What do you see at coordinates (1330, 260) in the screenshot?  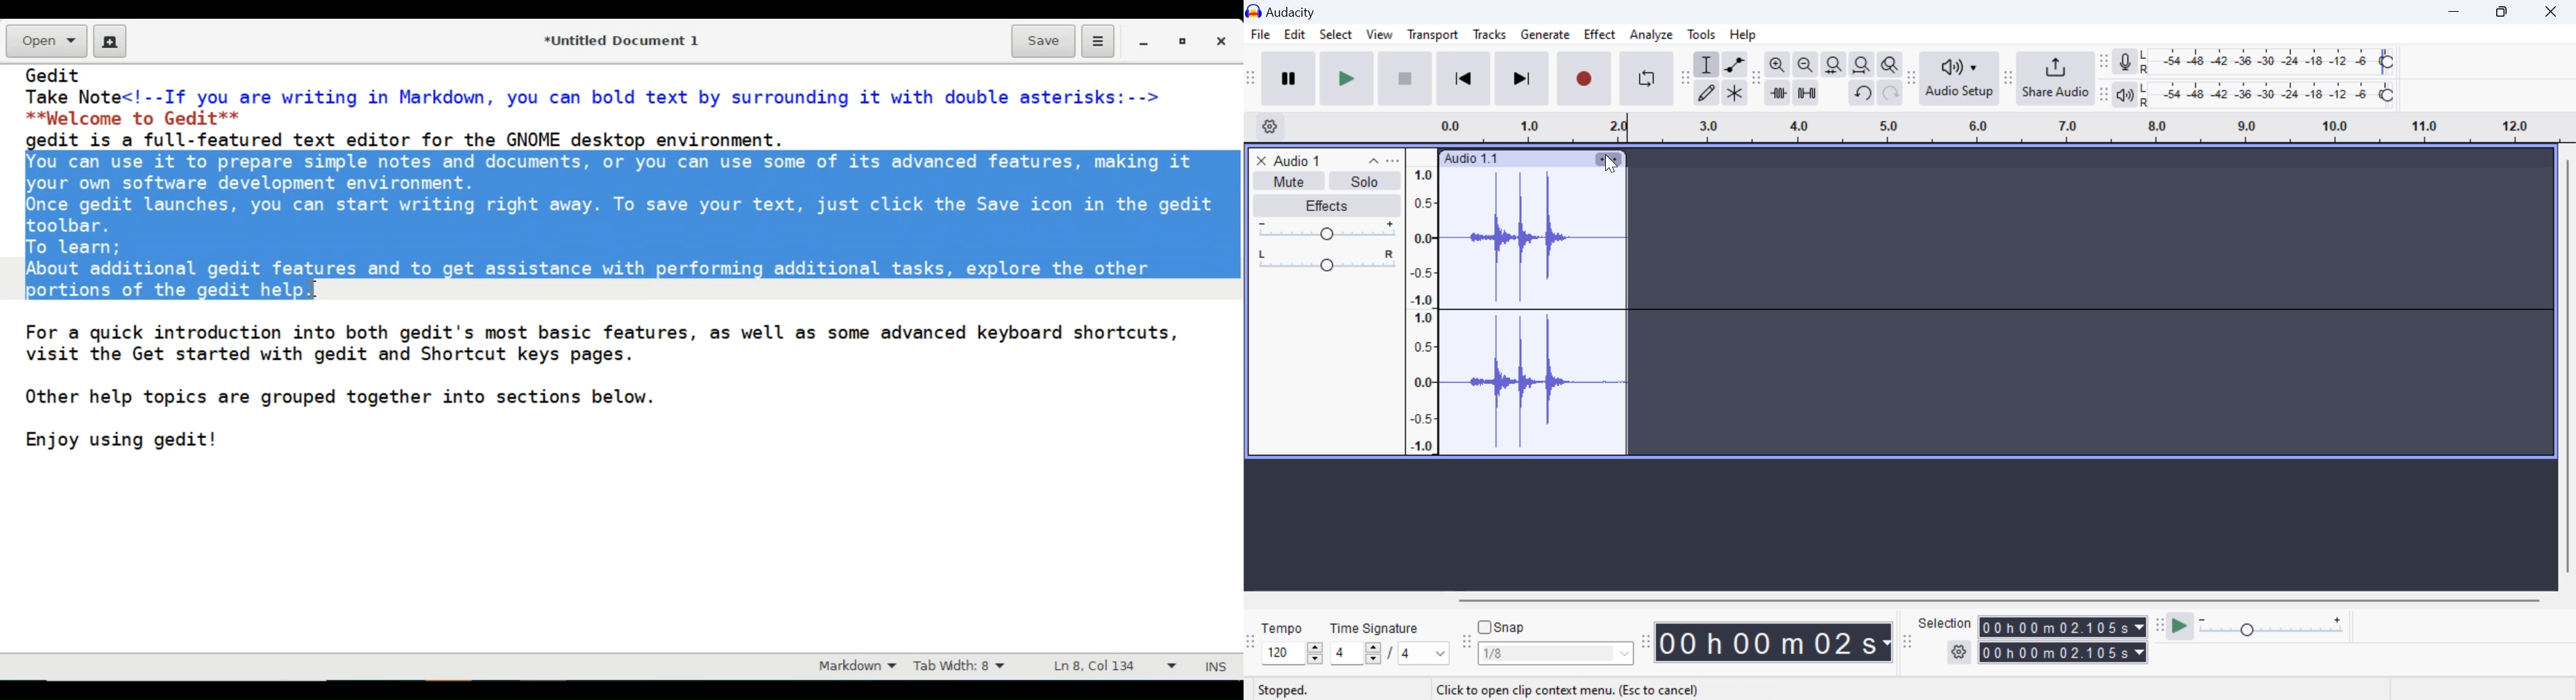 I see `Pan Center` at bounding box center [1330, 260].